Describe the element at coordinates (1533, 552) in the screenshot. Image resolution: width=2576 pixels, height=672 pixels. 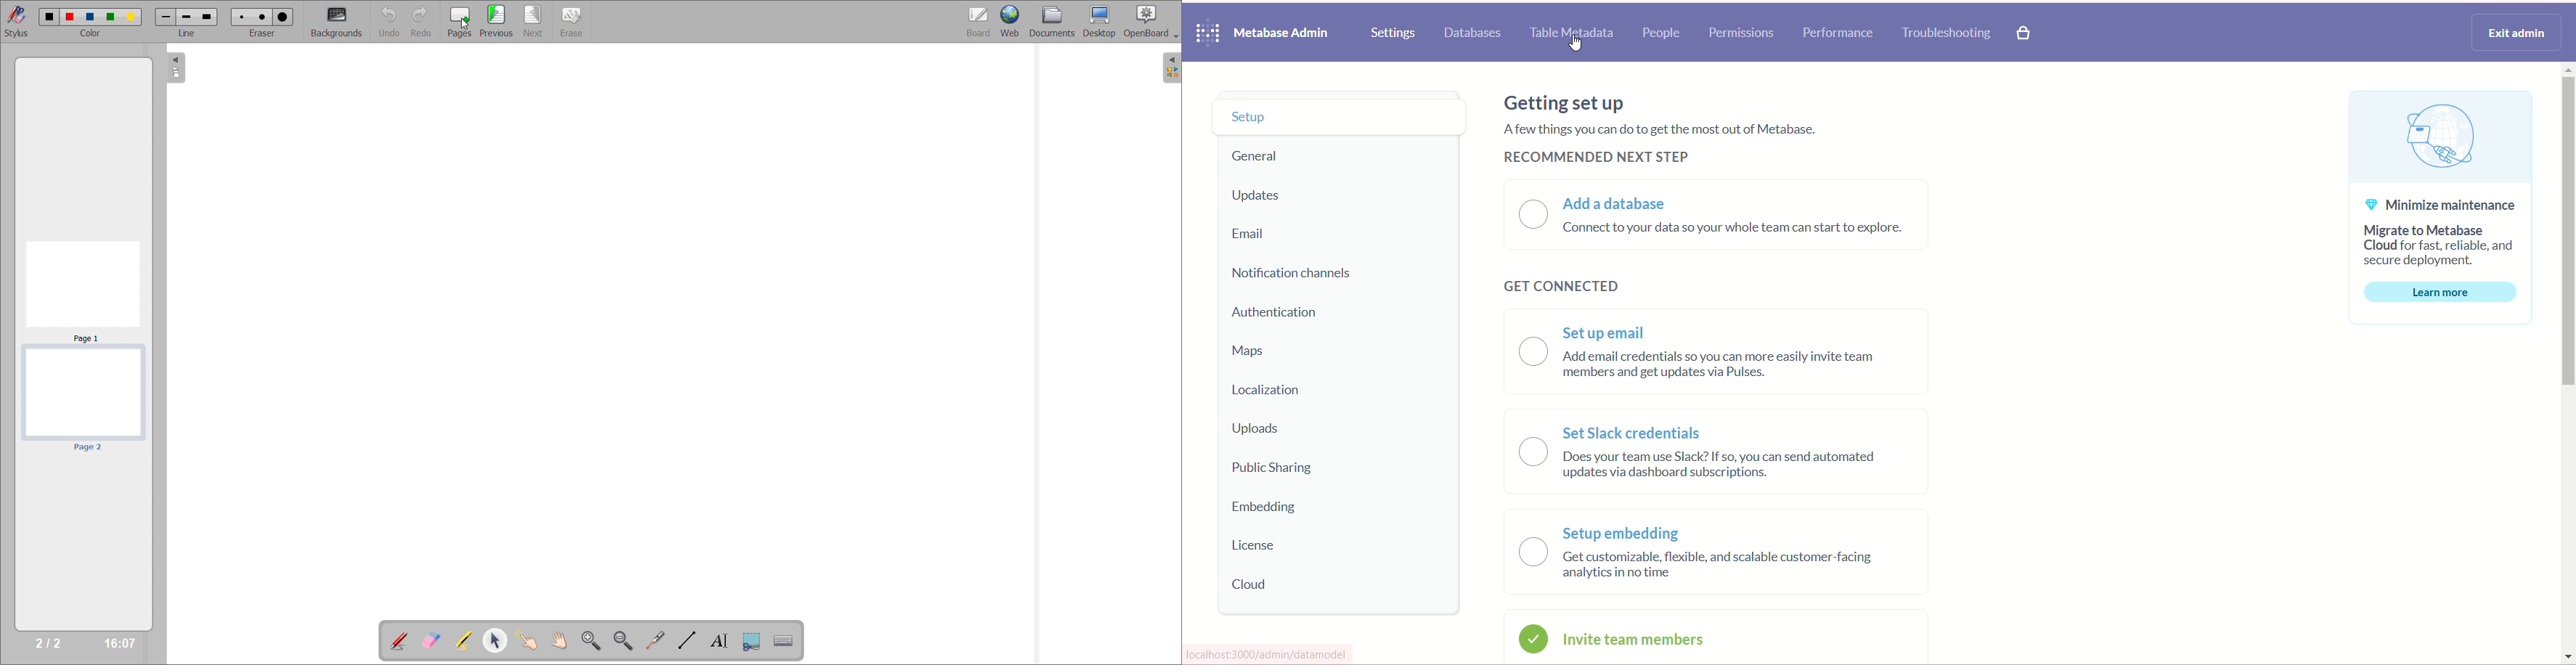
I see `toggle button` at that location.